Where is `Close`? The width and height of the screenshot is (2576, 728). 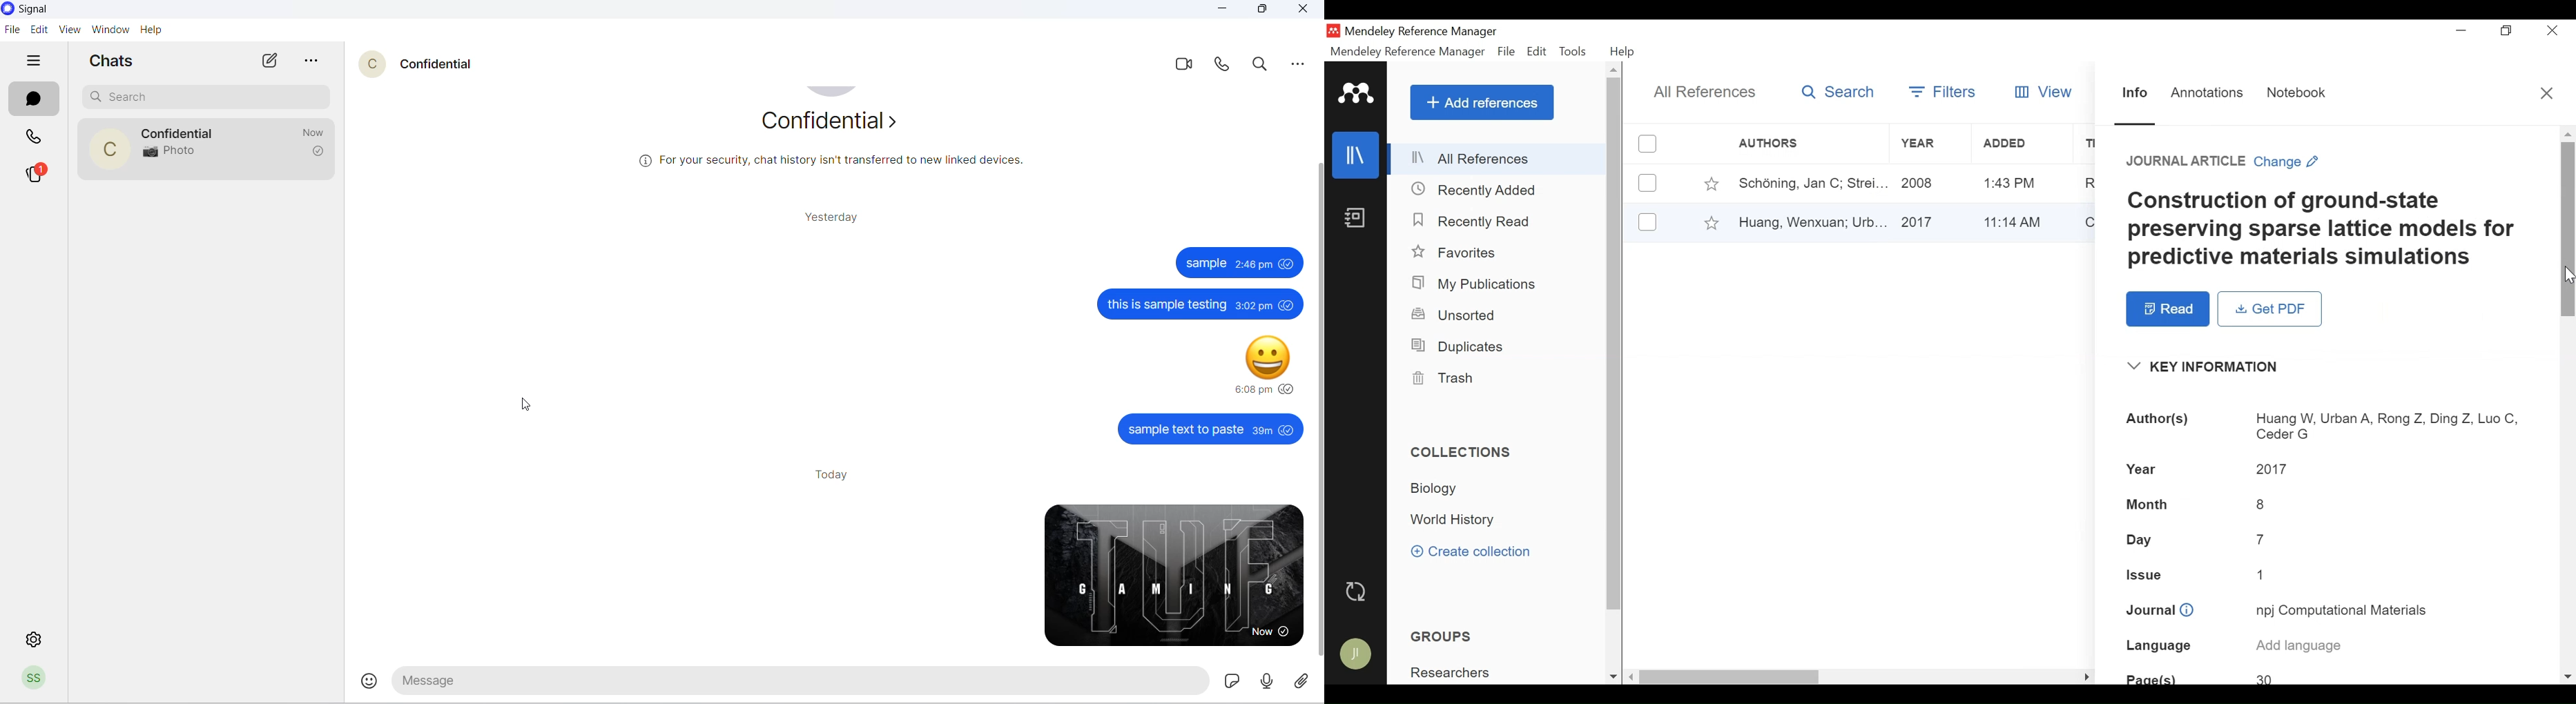 Close is located at coordinates (2548, 94).